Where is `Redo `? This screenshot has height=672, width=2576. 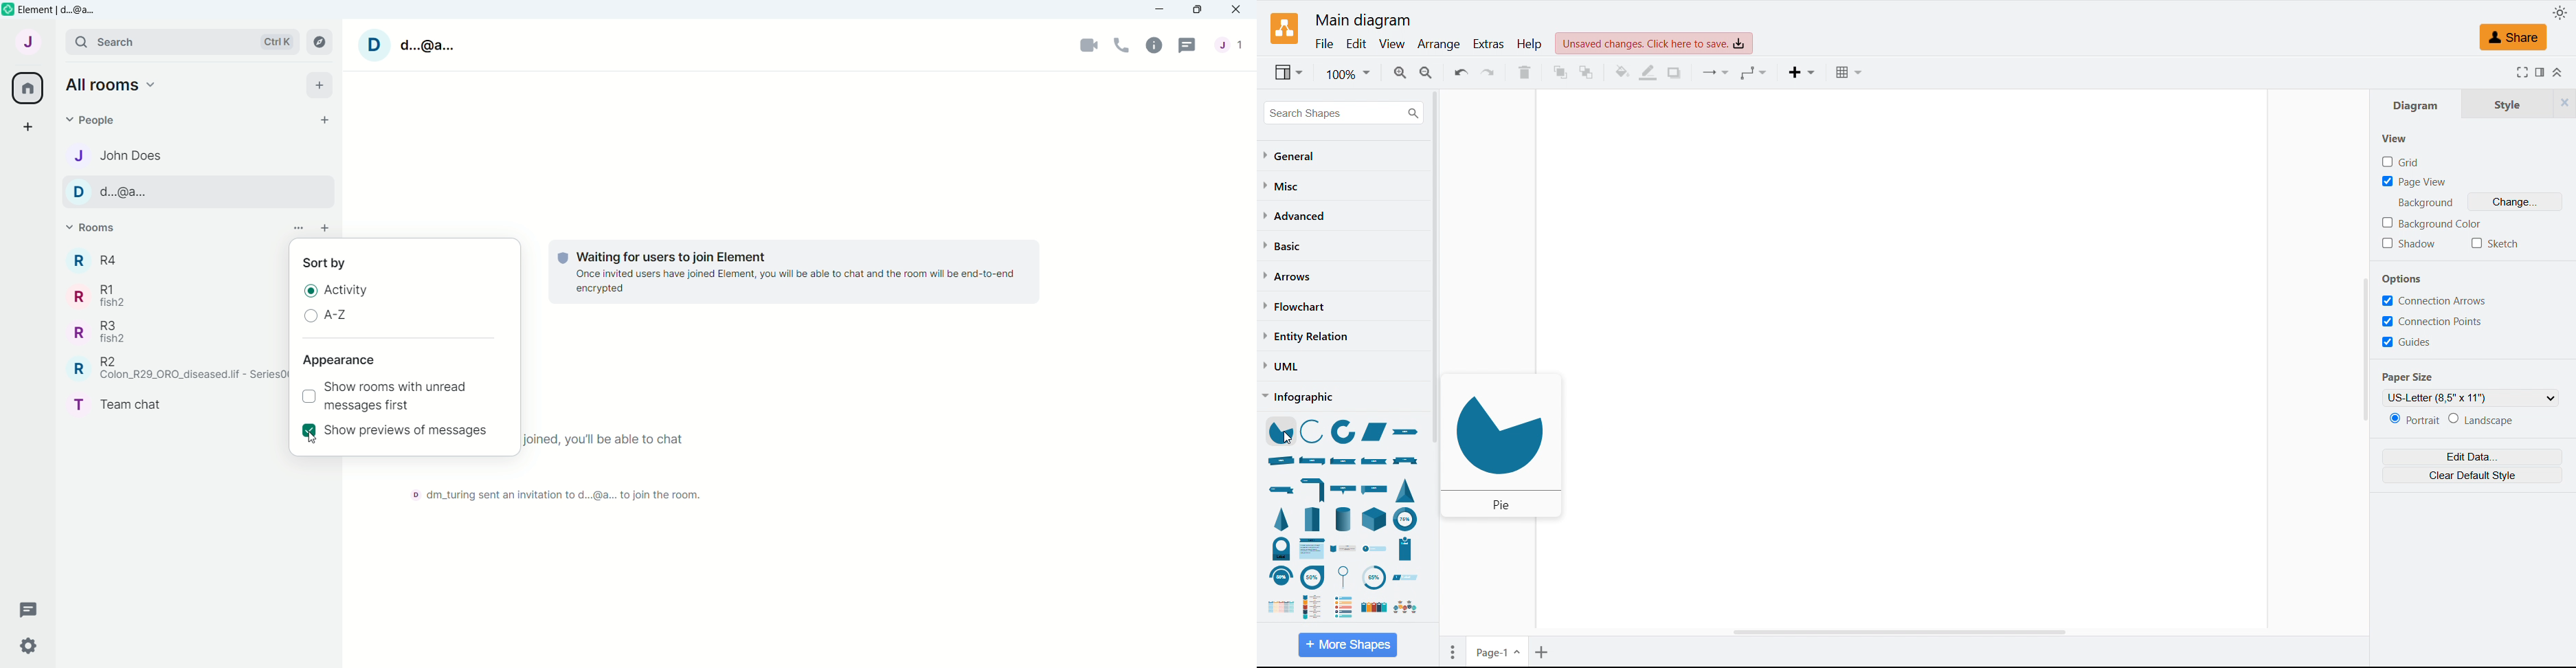
Redo  is located at coordinates (1489, 73).